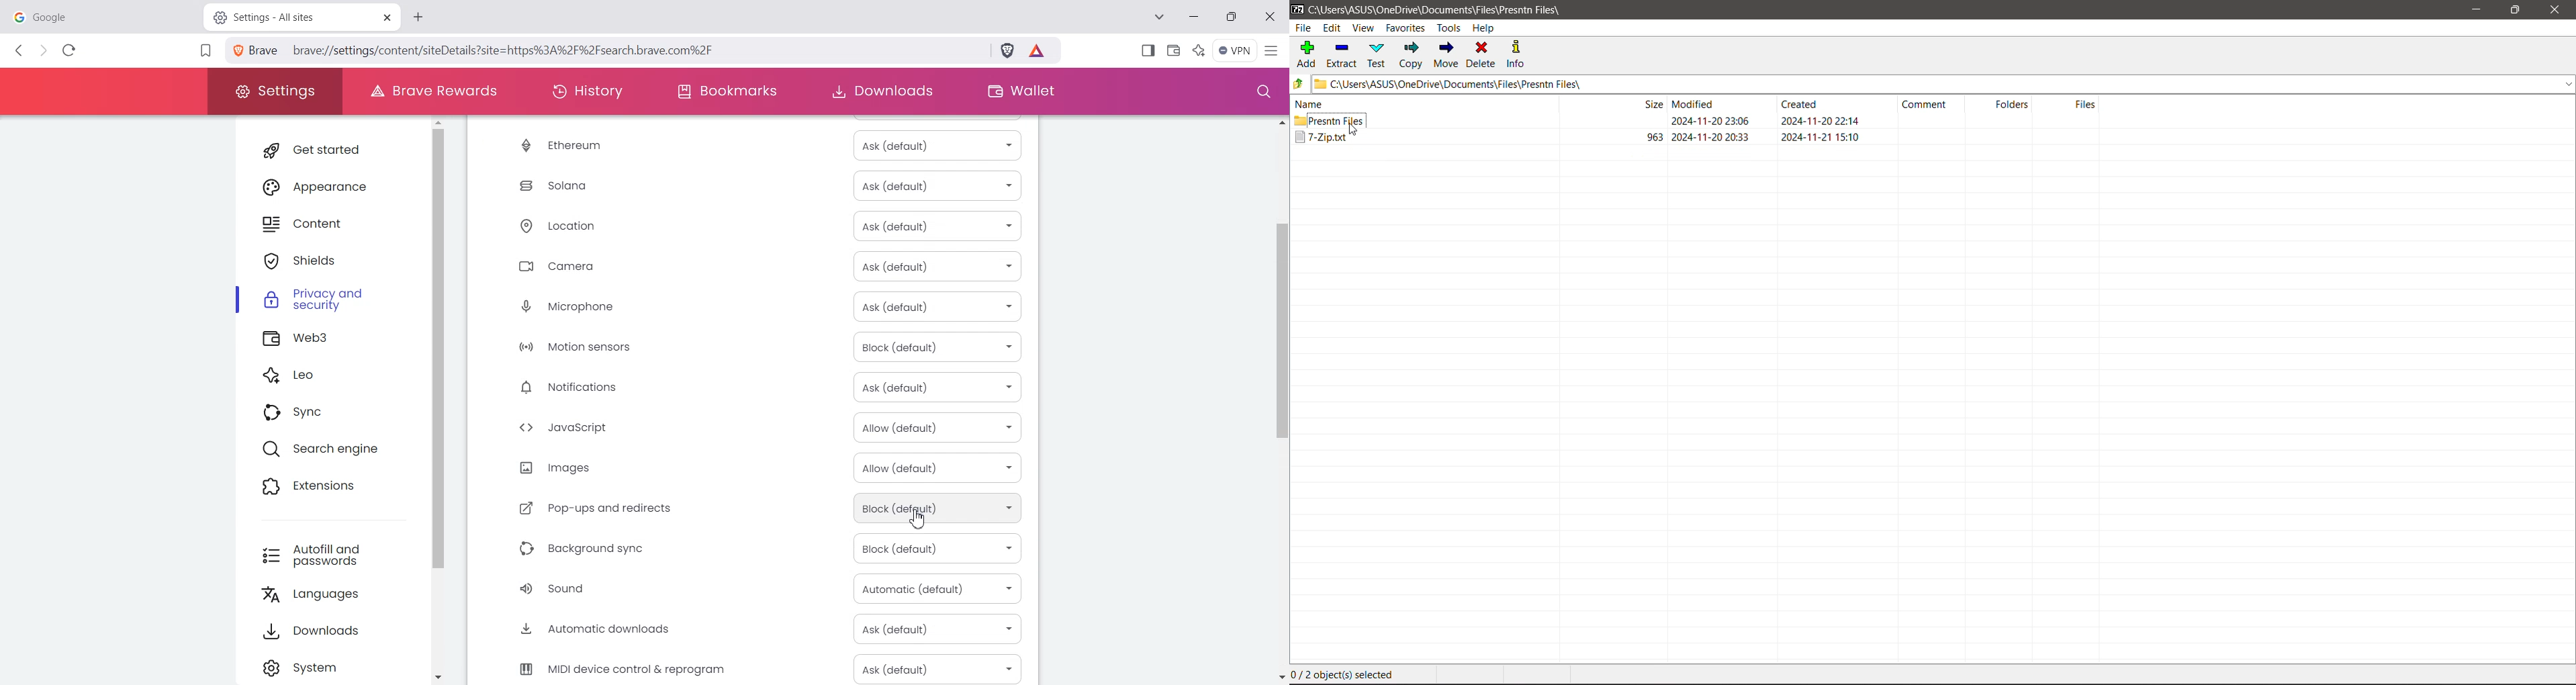  Describe the element at coordinates (755, 307) in the screenshot. I see `Microphone Ask (Default)` at that location.